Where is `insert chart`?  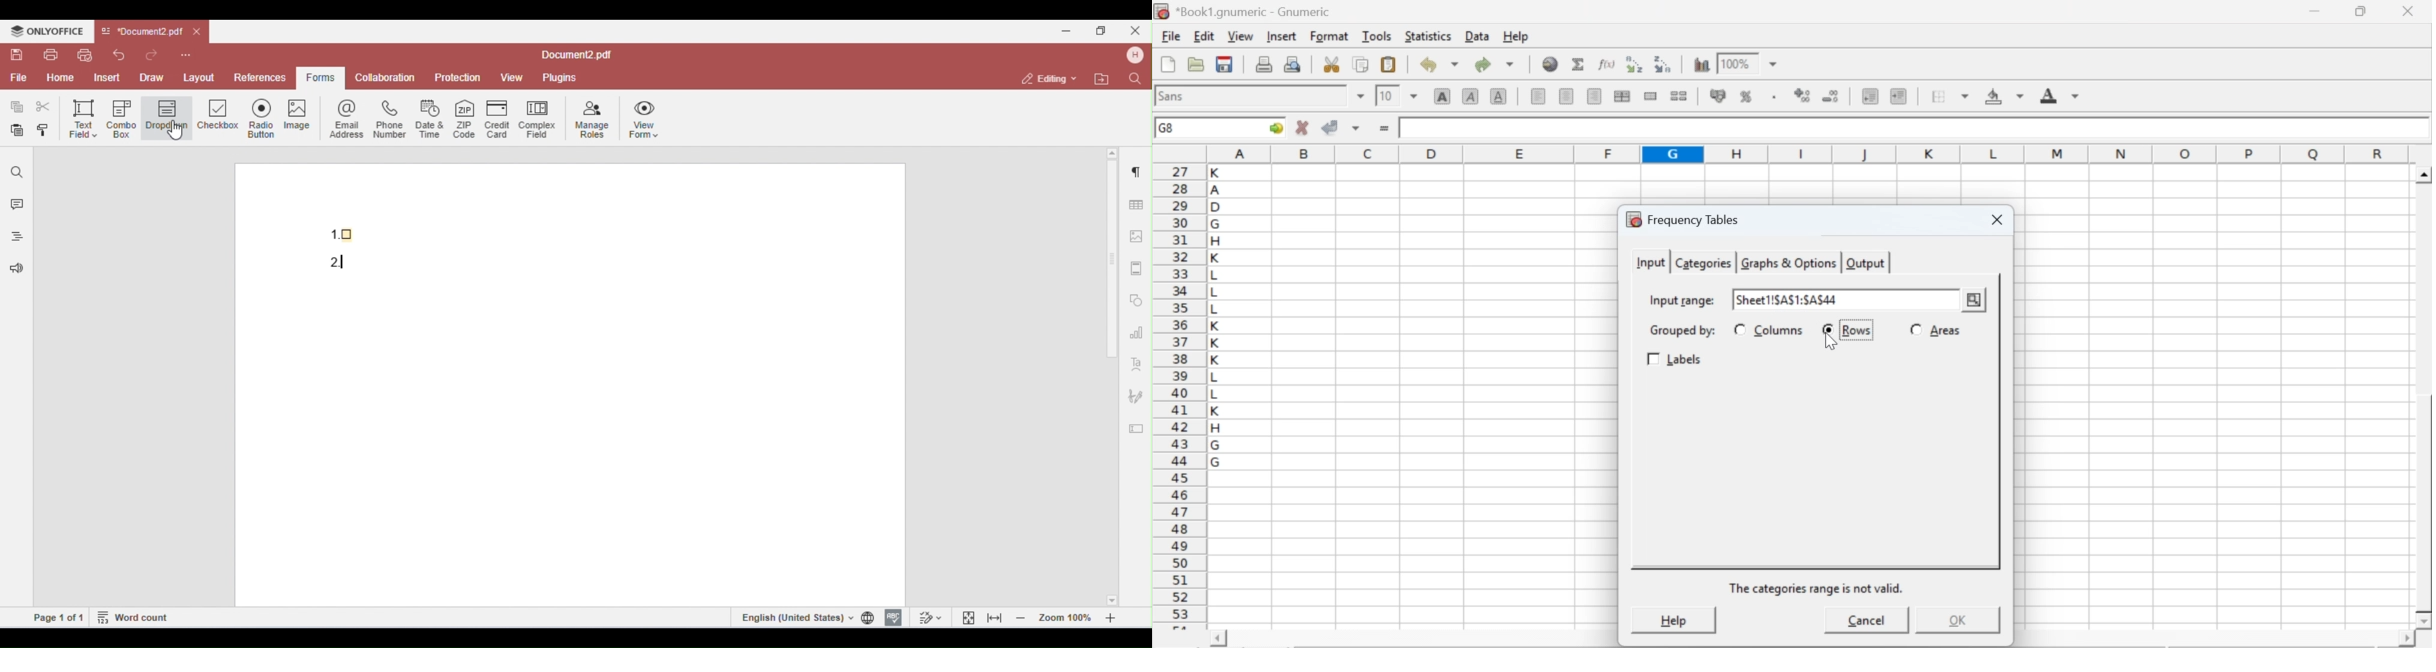
insert chart is located at coordinates (1702, 63).